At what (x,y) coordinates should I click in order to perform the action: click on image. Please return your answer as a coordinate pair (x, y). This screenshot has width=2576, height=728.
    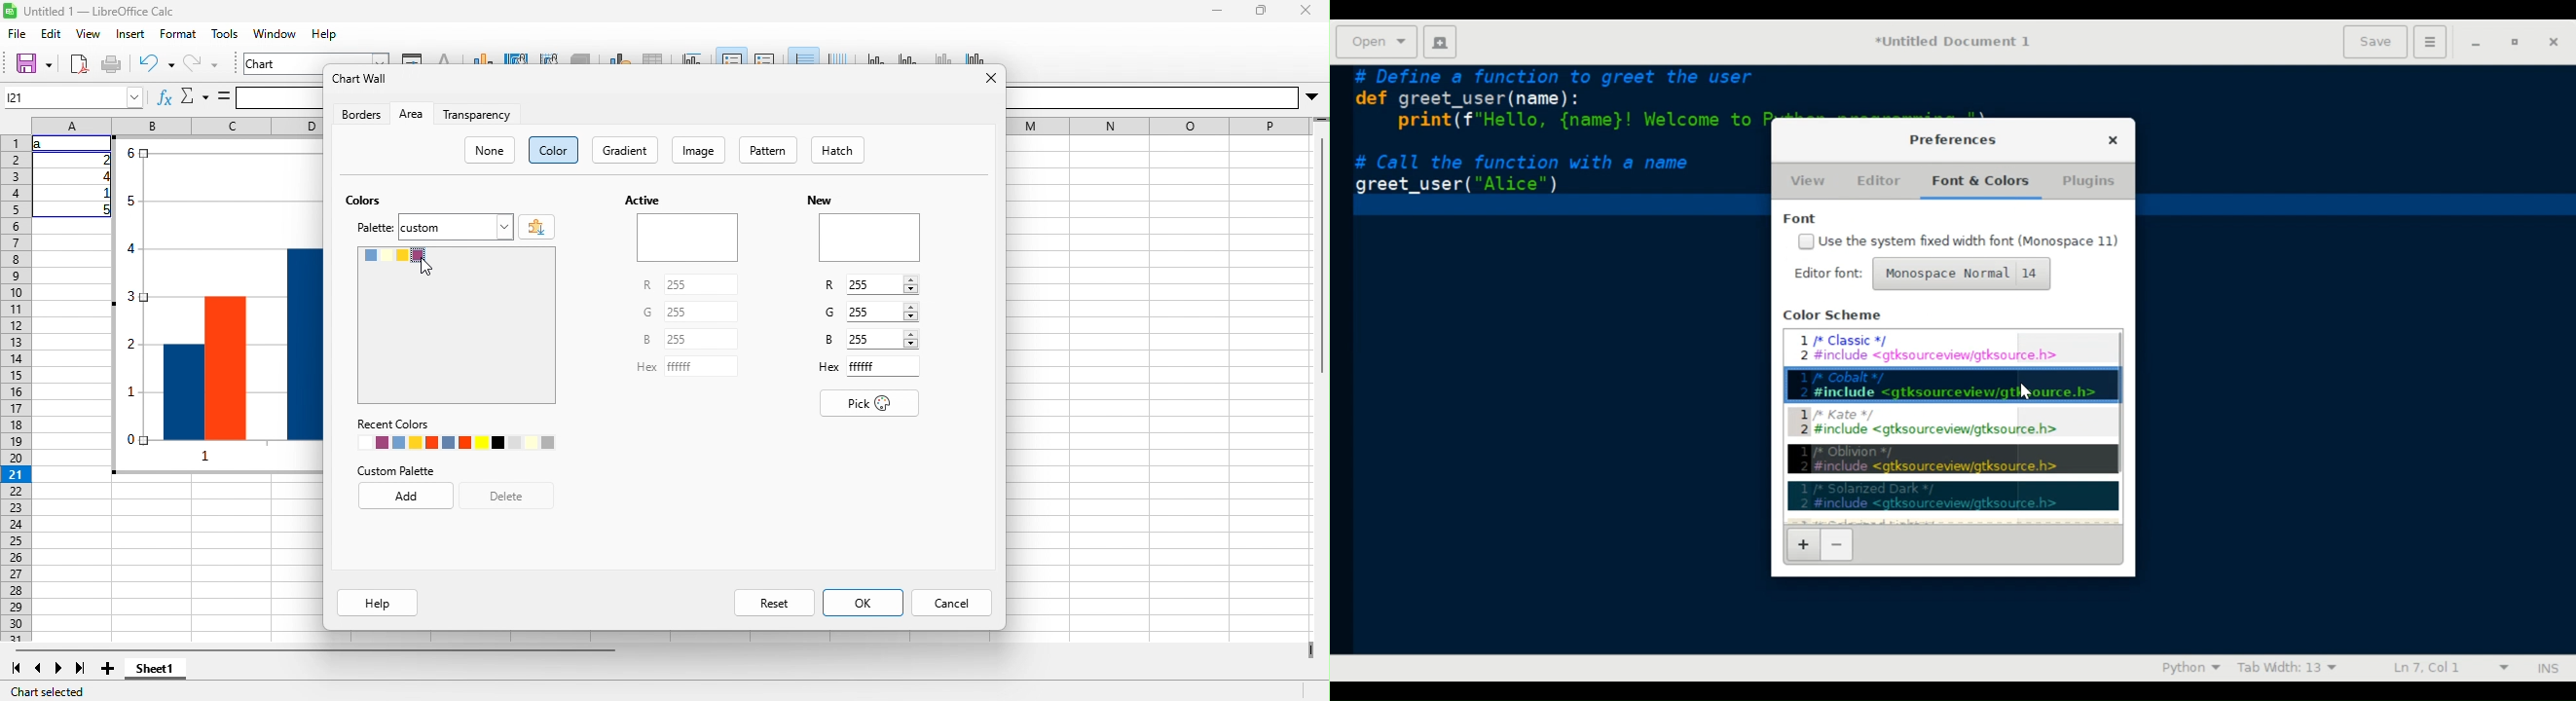
    Looking at the image, I should click on (698, 150).